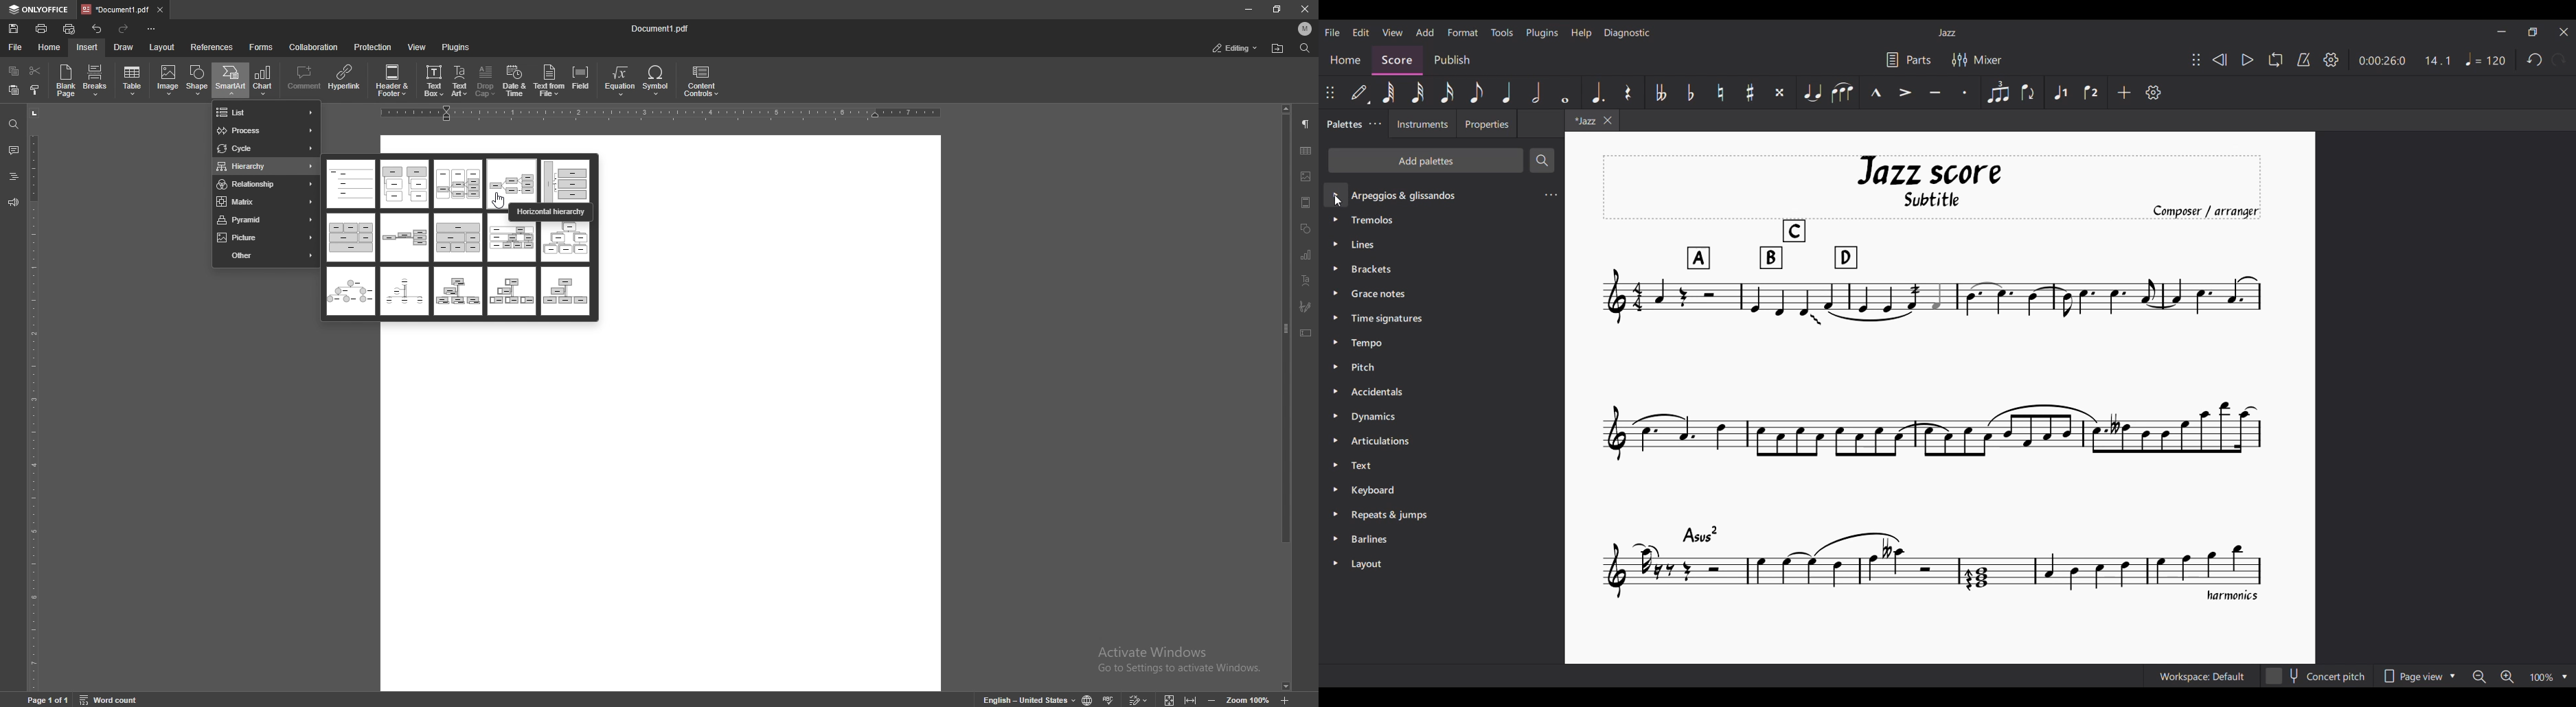 Image resolution: width=2576 pixels, height=728 pixels. Describe the element at coordinates (1370, 342) in the screenshot. I see `Tempo` at that location.